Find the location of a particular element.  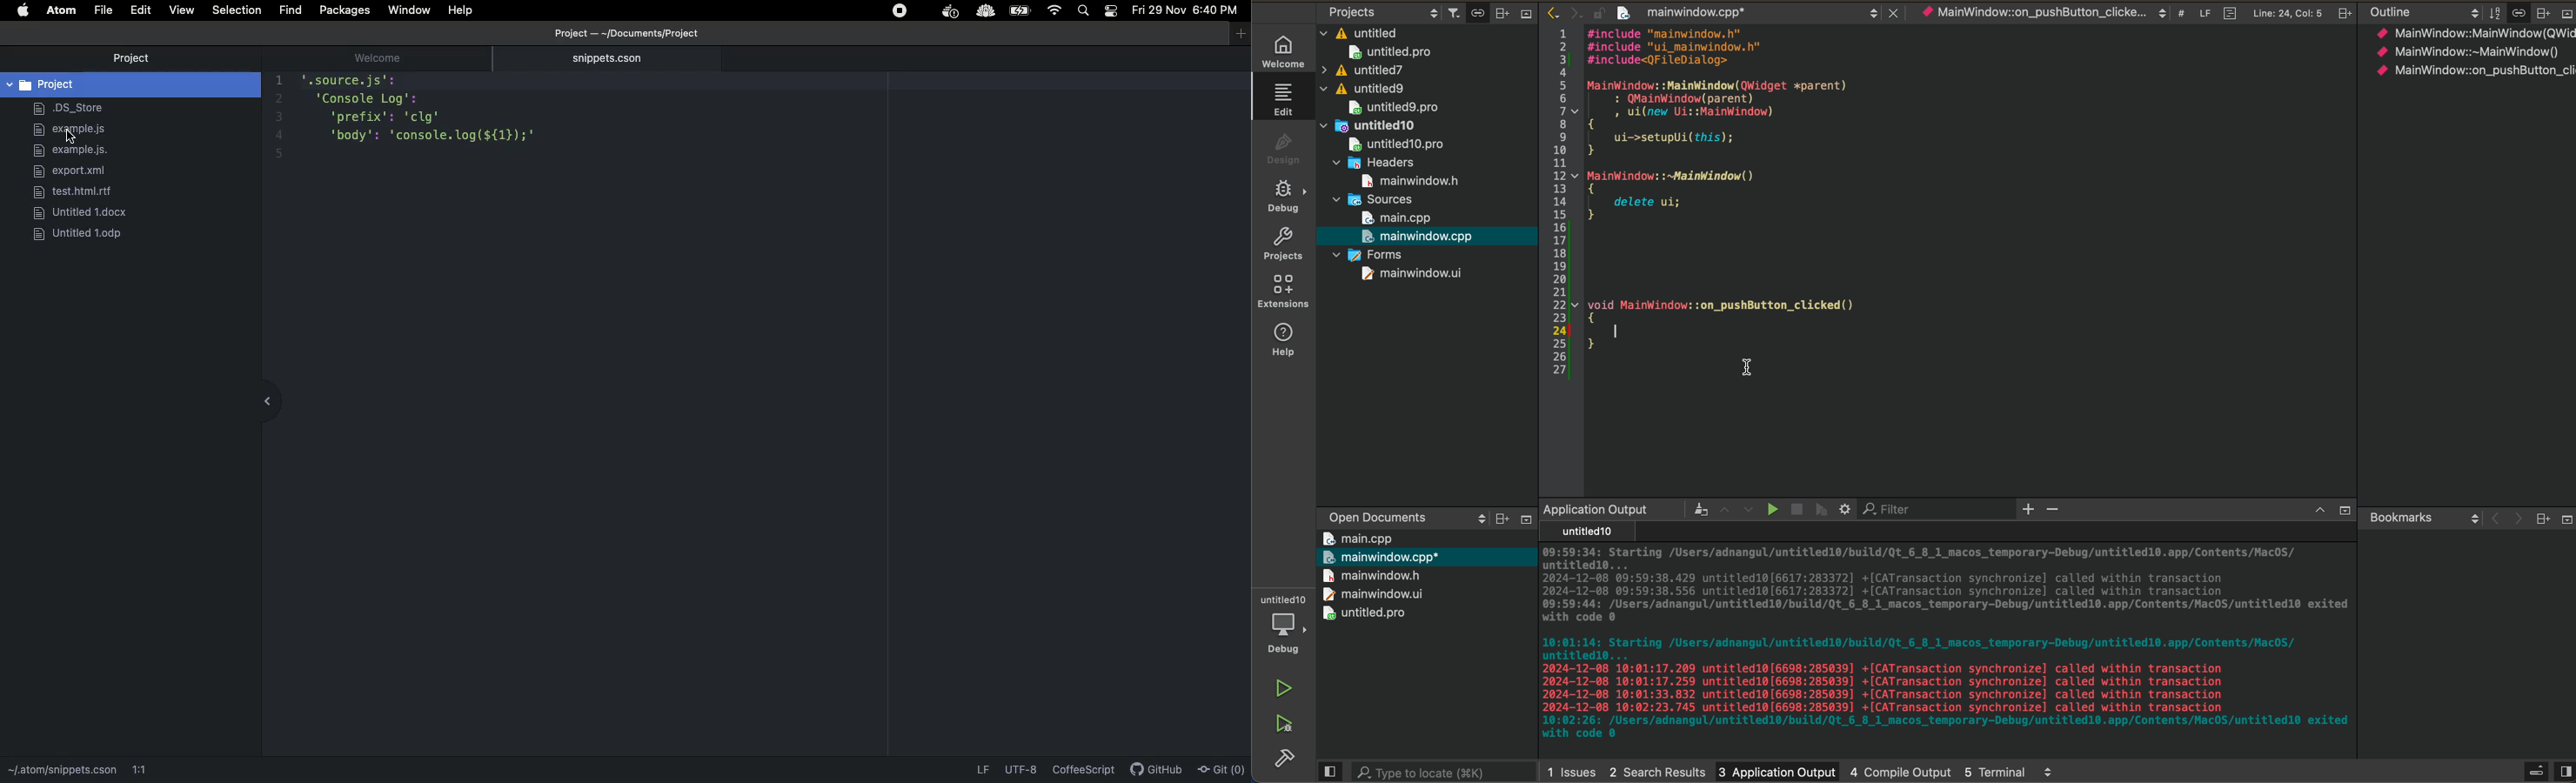

CoffeScript is located at coordinates (1081, 769).